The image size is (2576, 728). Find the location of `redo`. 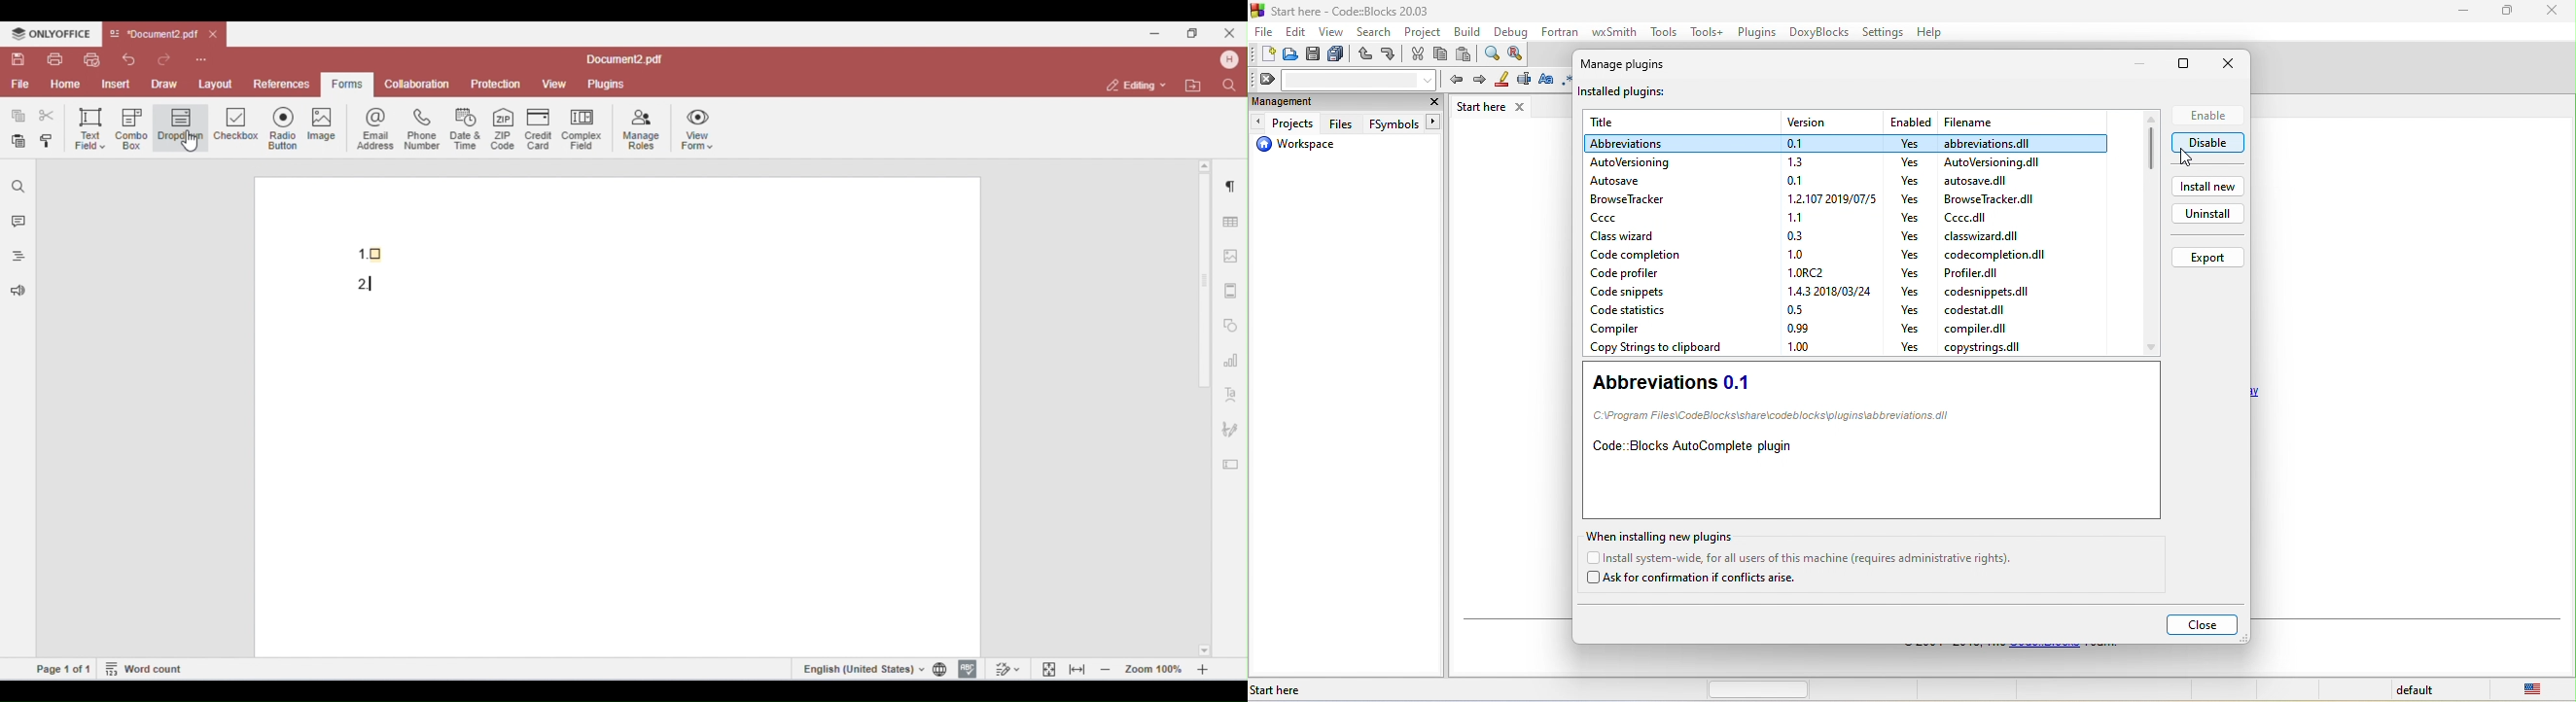

redo is located at coordinates (1388, 54).